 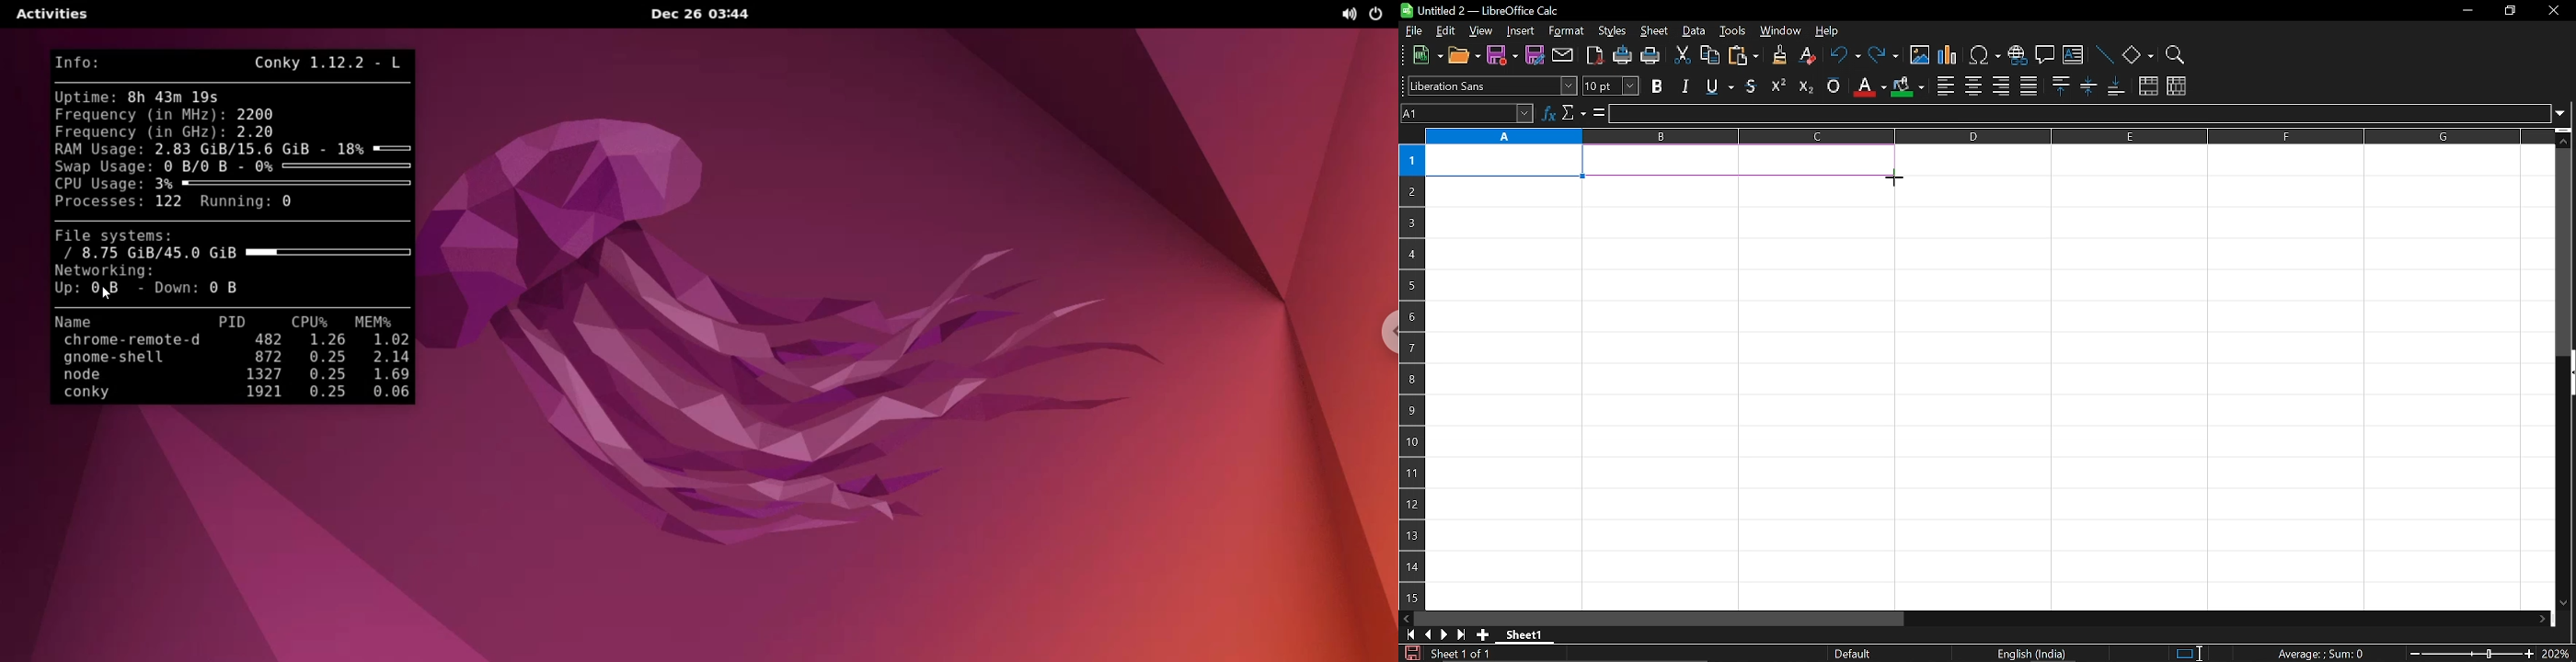 What do you see at coordinates (1502, 56) in the screenshot?
I see `save` at bounding box center [1502, 56].